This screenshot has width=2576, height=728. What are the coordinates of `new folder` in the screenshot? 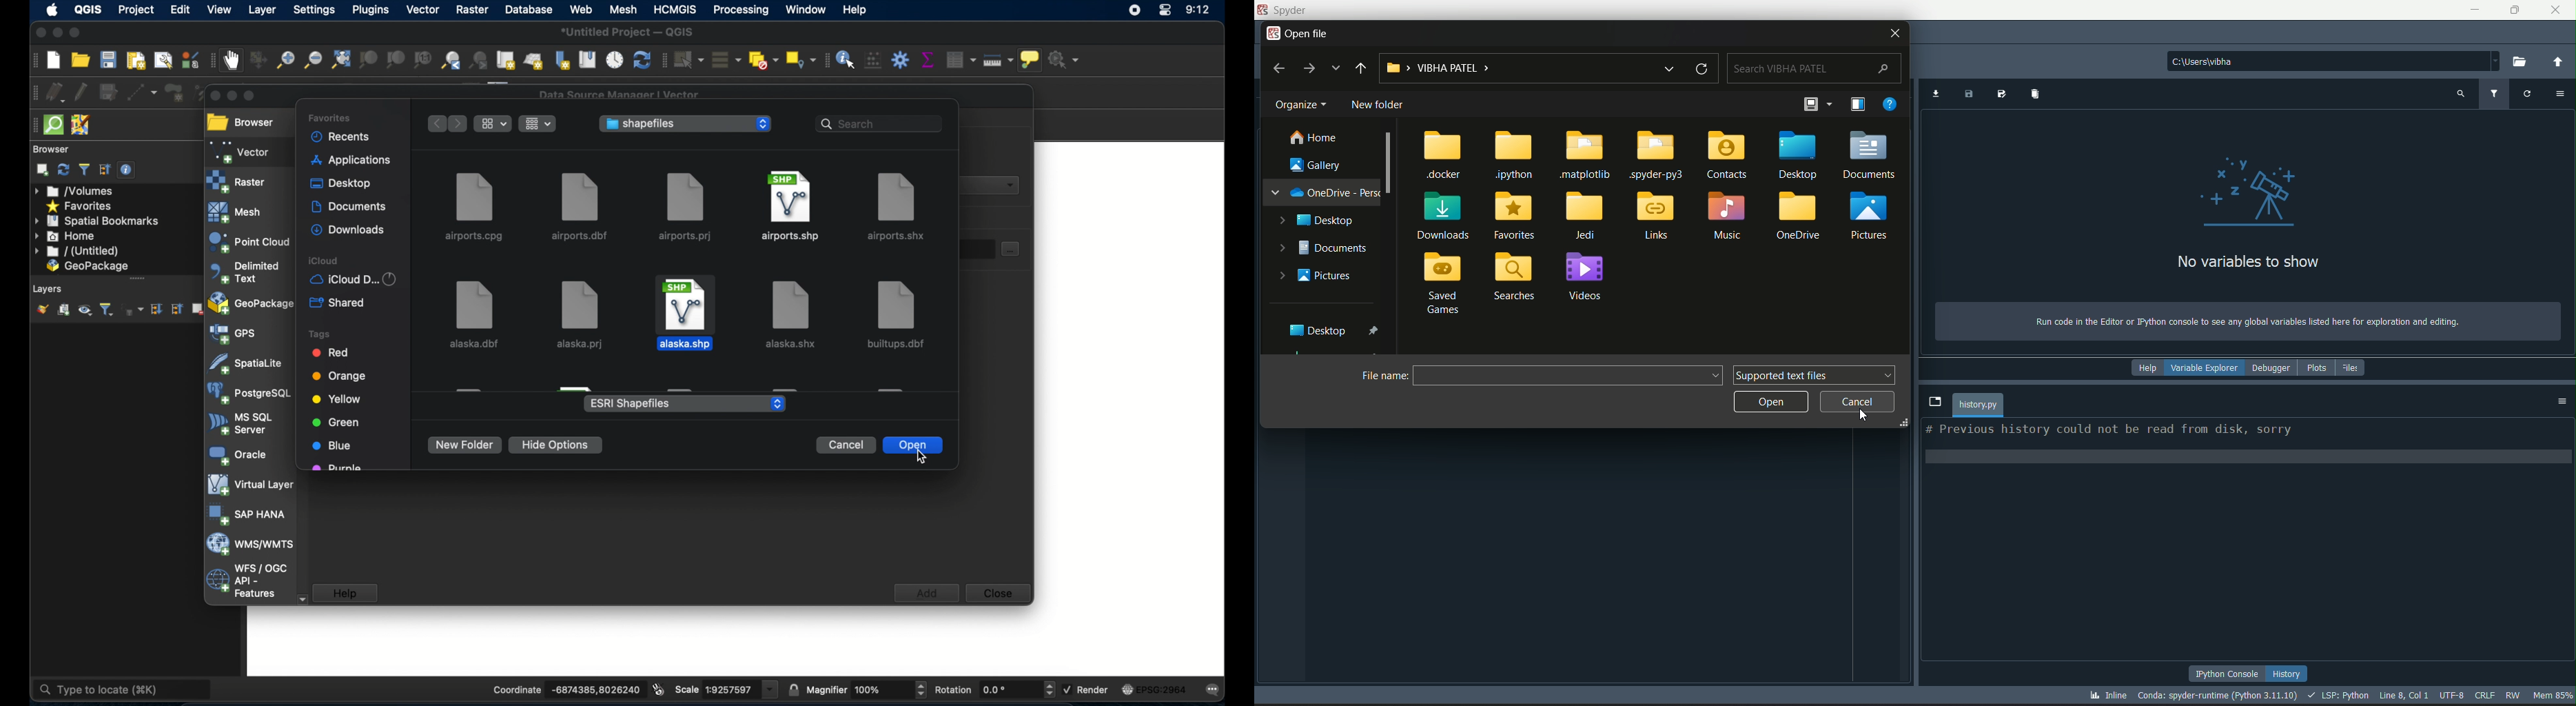 It's located at (465, 445).